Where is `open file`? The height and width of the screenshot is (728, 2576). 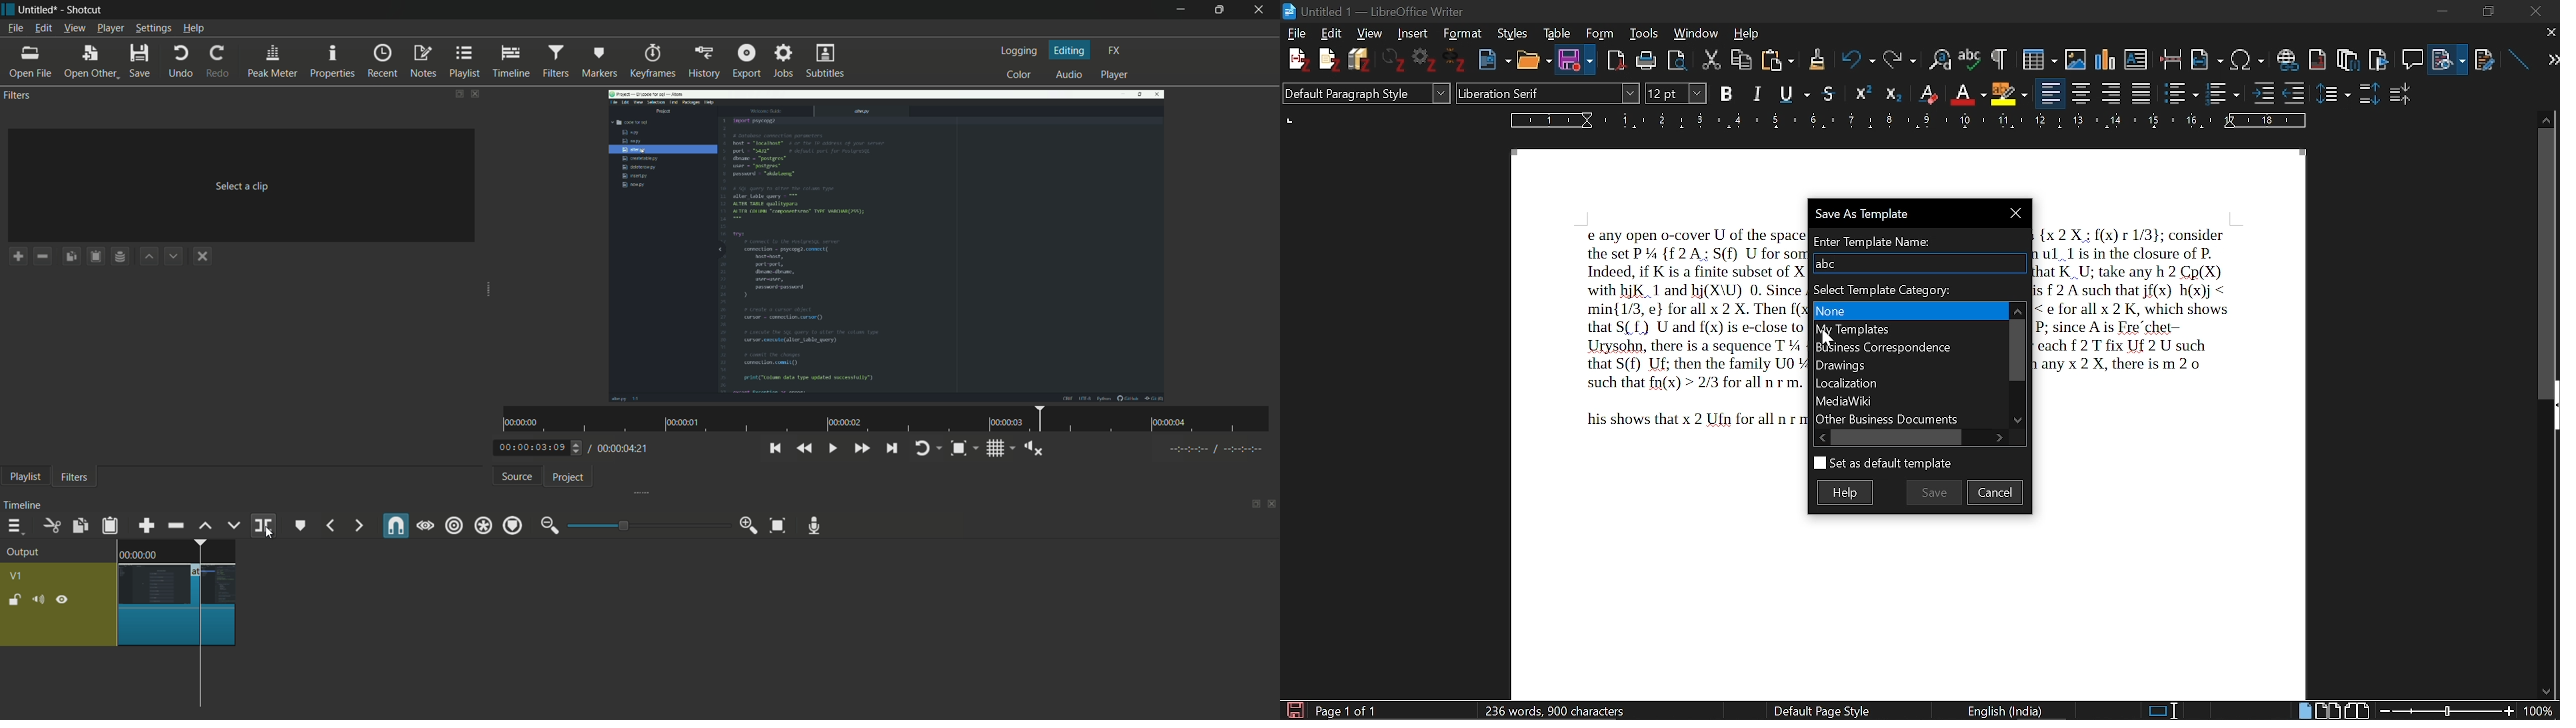
open file is located at coordinates (30, 62).